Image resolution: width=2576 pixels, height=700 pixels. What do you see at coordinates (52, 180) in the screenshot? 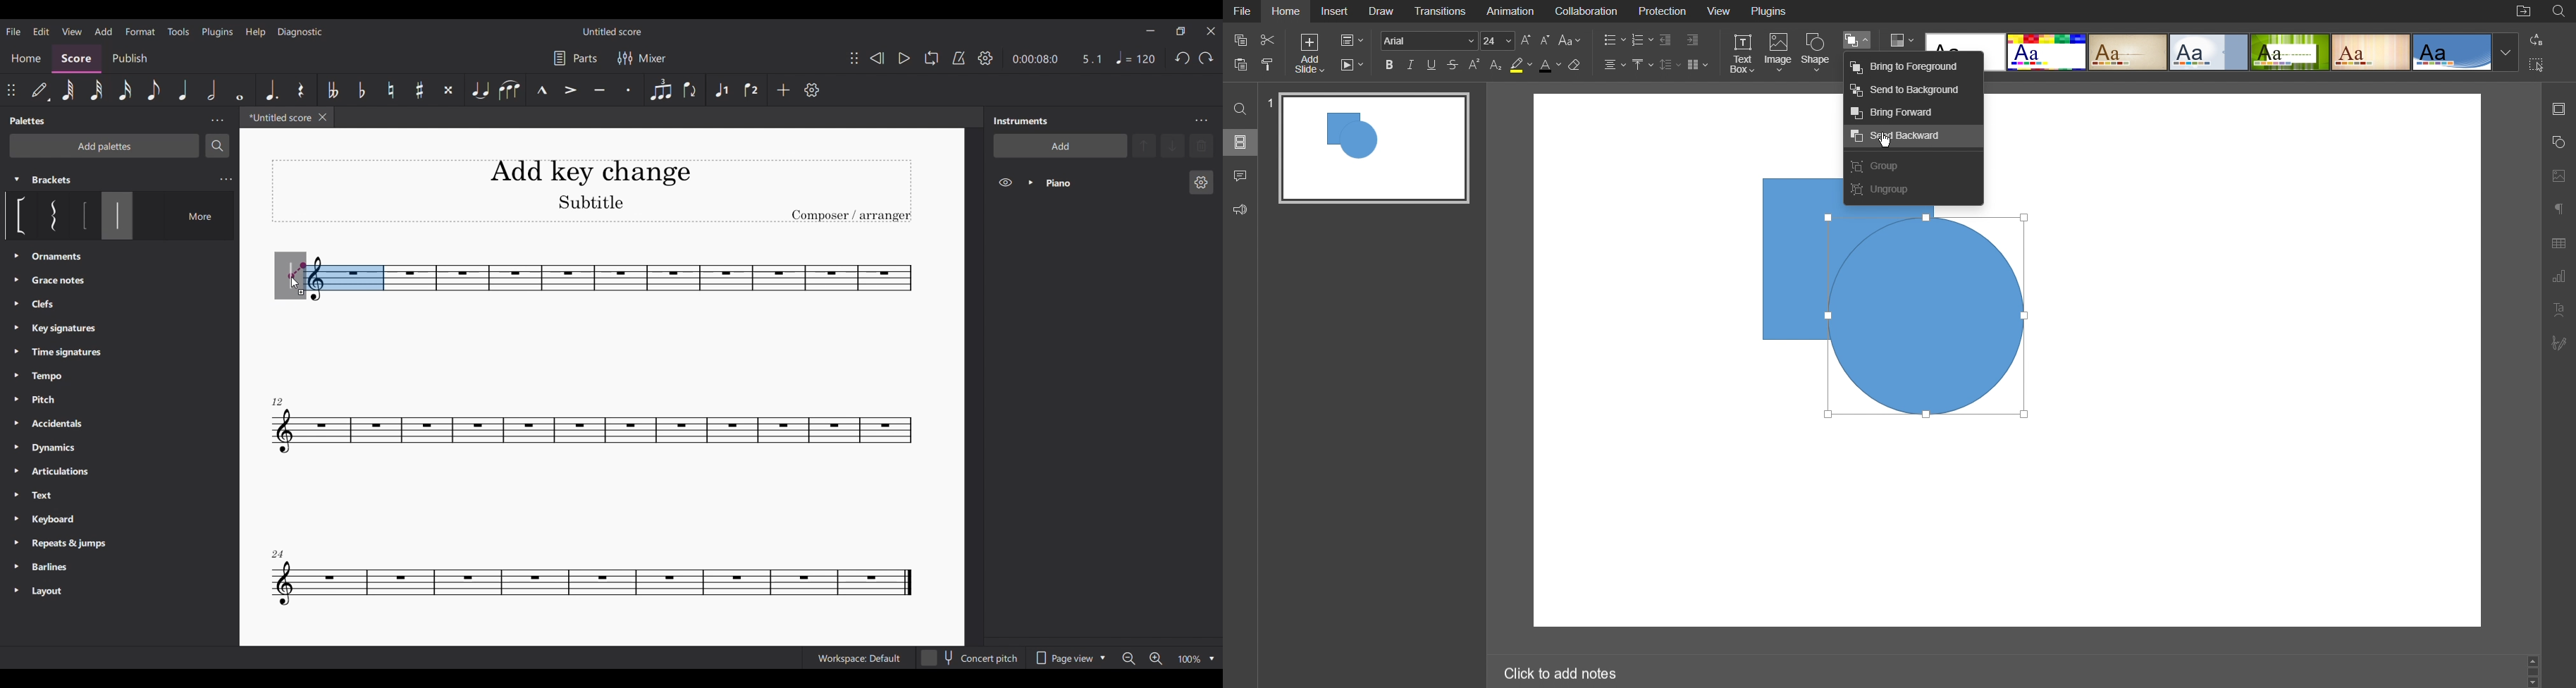
I see `Title of current selection` at bounding box center [52, 180].